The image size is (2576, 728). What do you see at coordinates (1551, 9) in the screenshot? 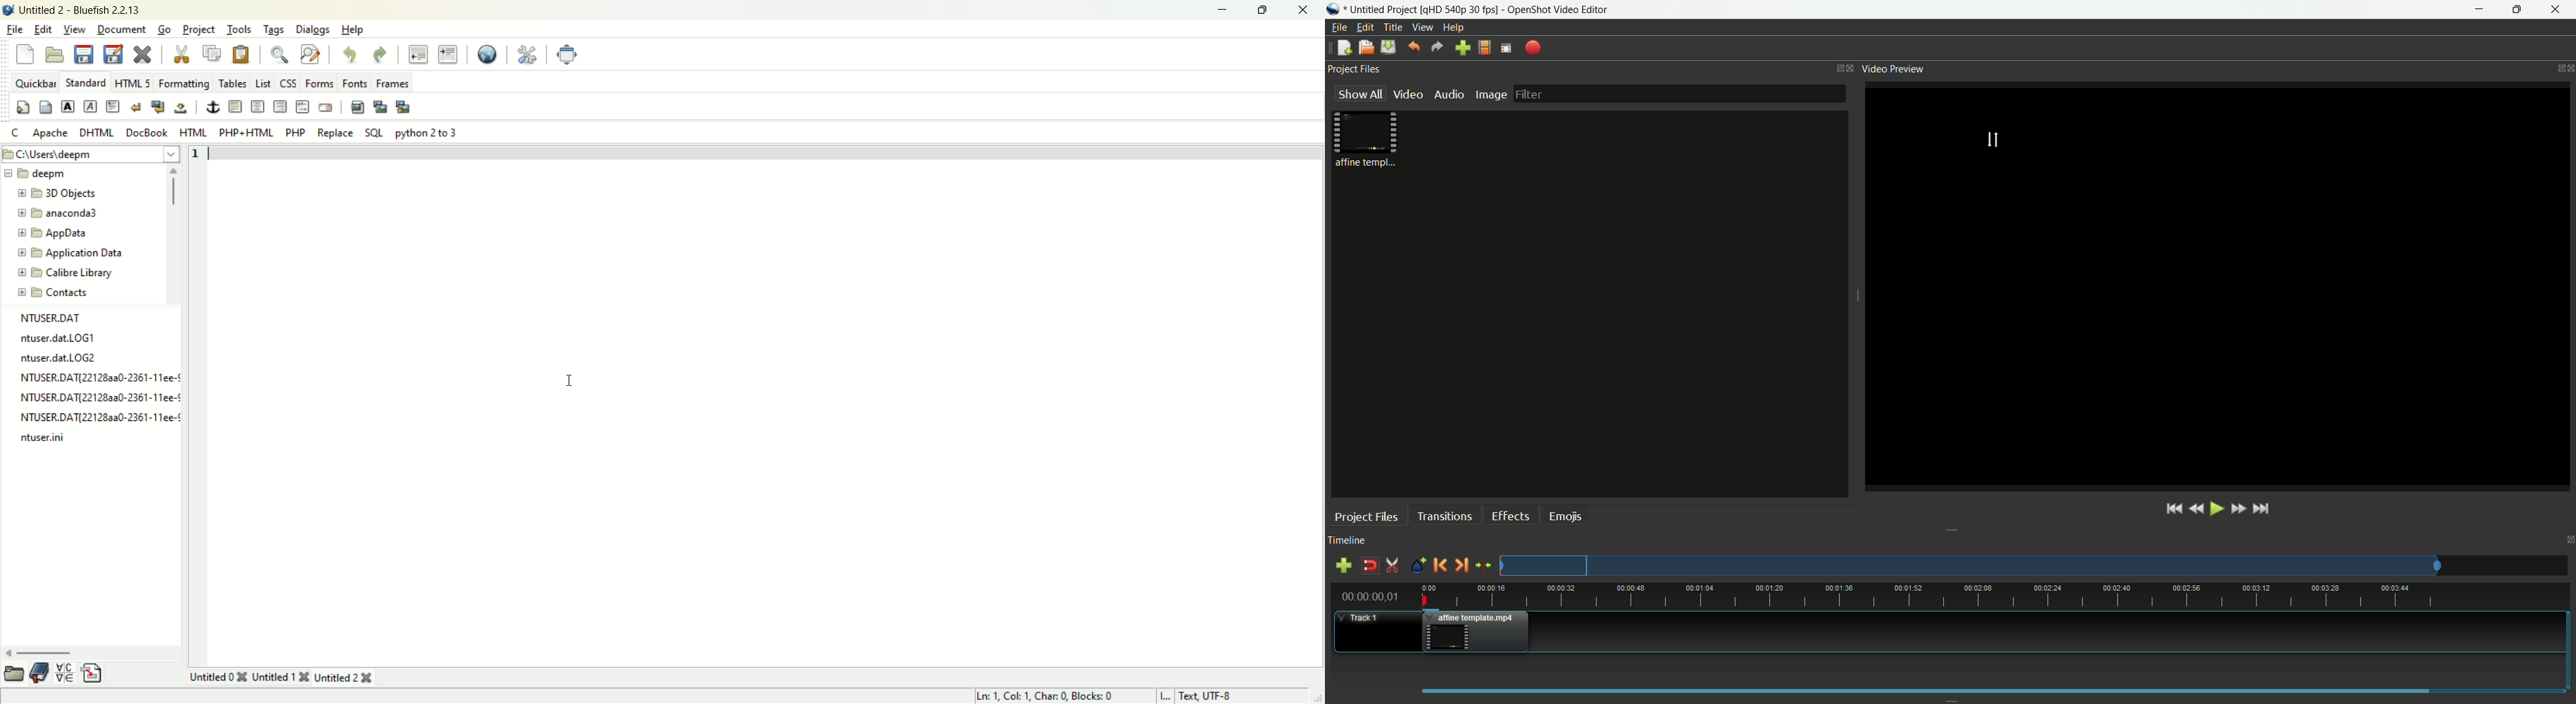
I see `app name` at bounding box center [1551, 9].